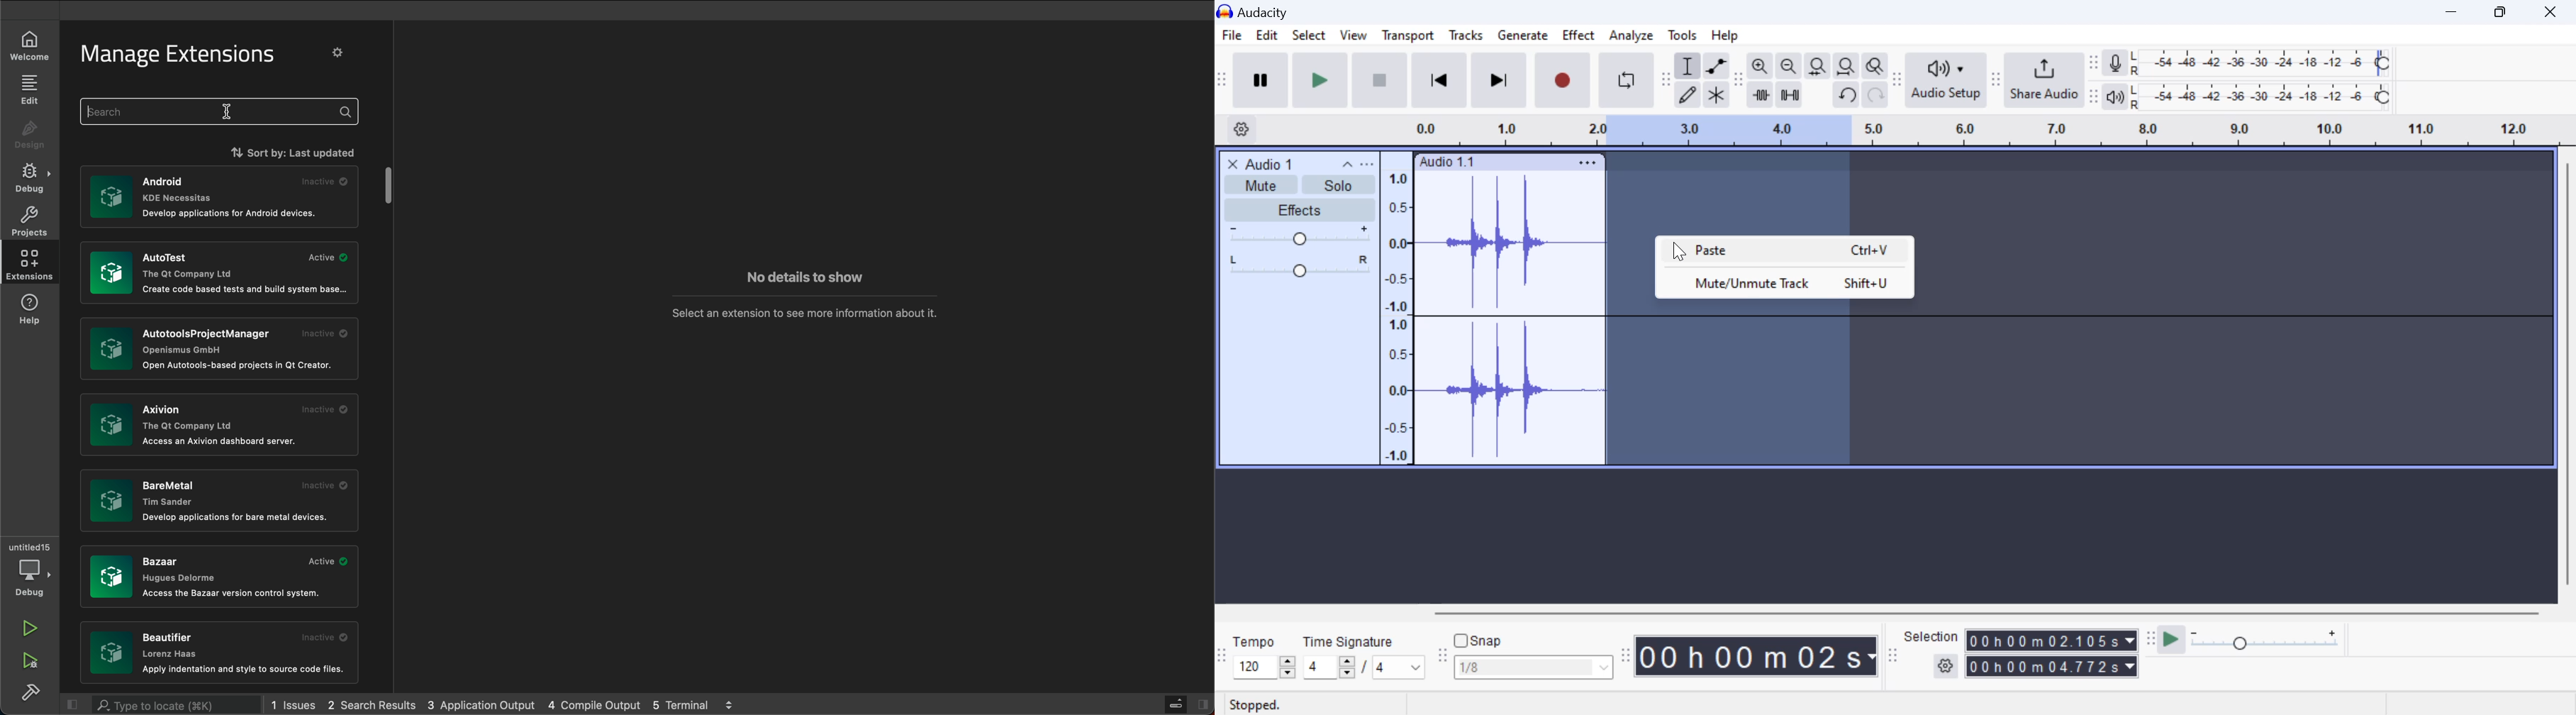 This screenshot has height=728, width=2576. I want to click on Enable Looping, so click(1627, 80).